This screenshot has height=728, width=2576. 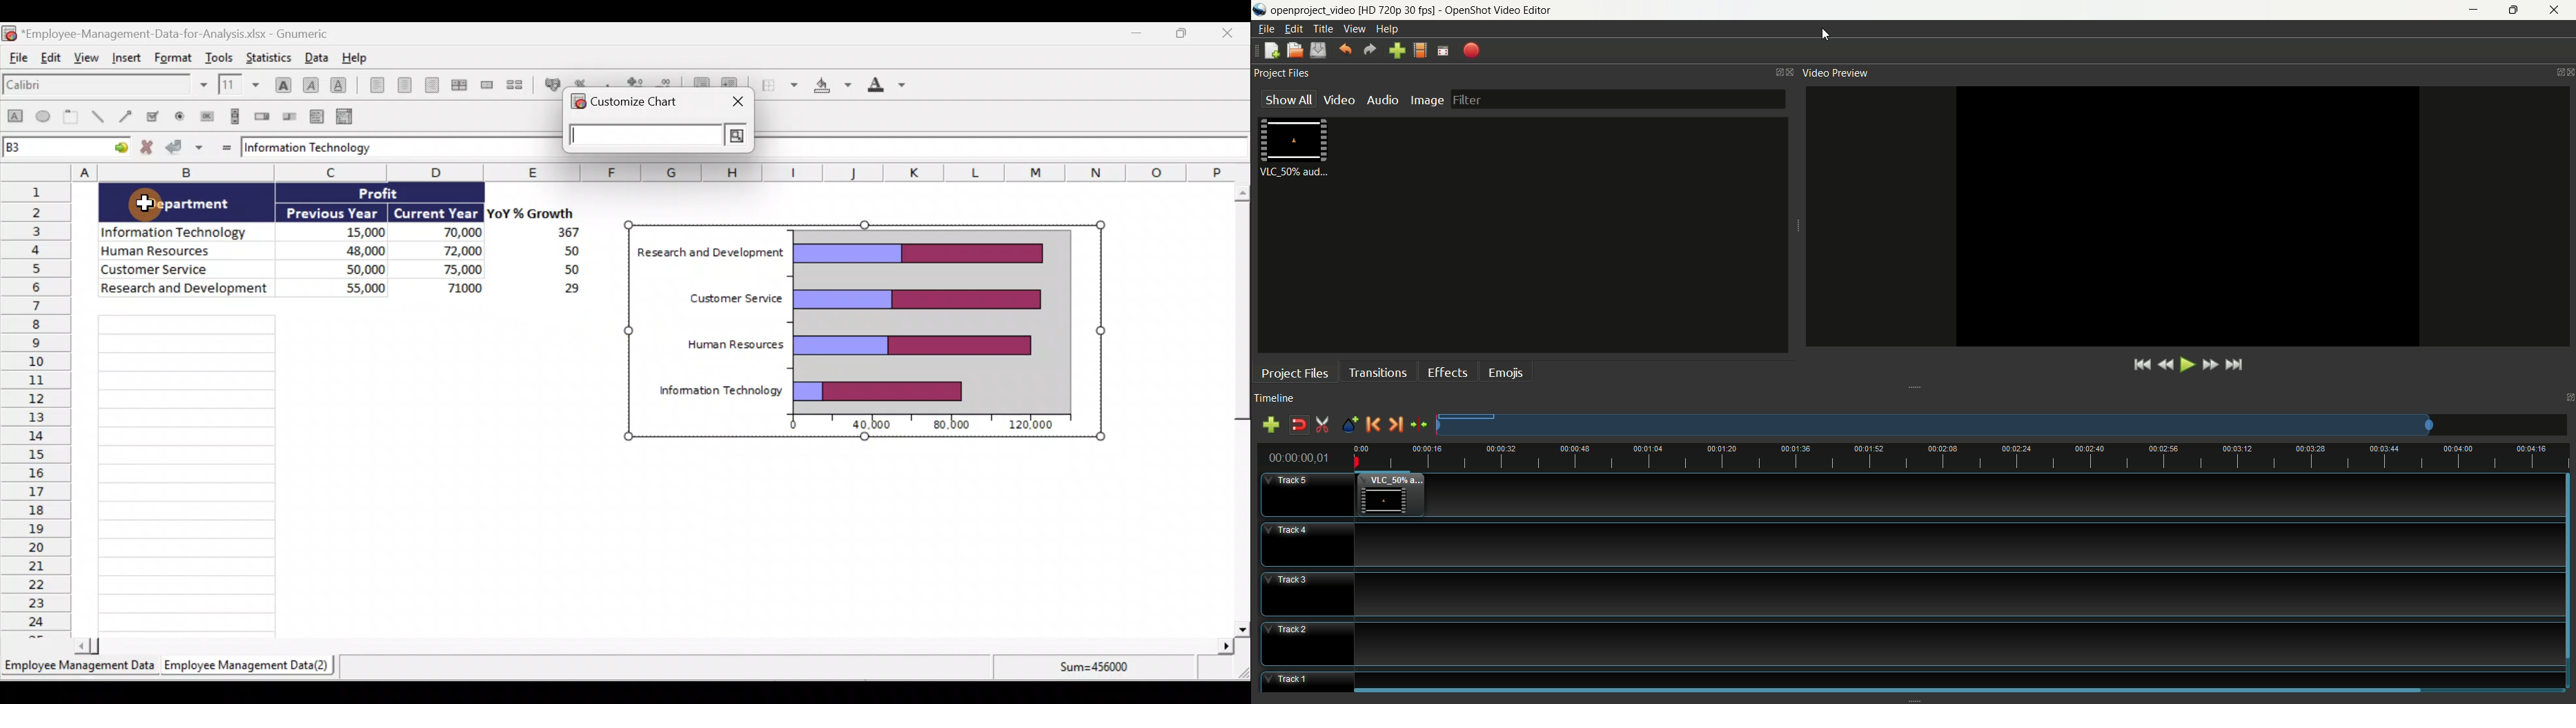 I want to click on Insert, so click(x=128, y=62).